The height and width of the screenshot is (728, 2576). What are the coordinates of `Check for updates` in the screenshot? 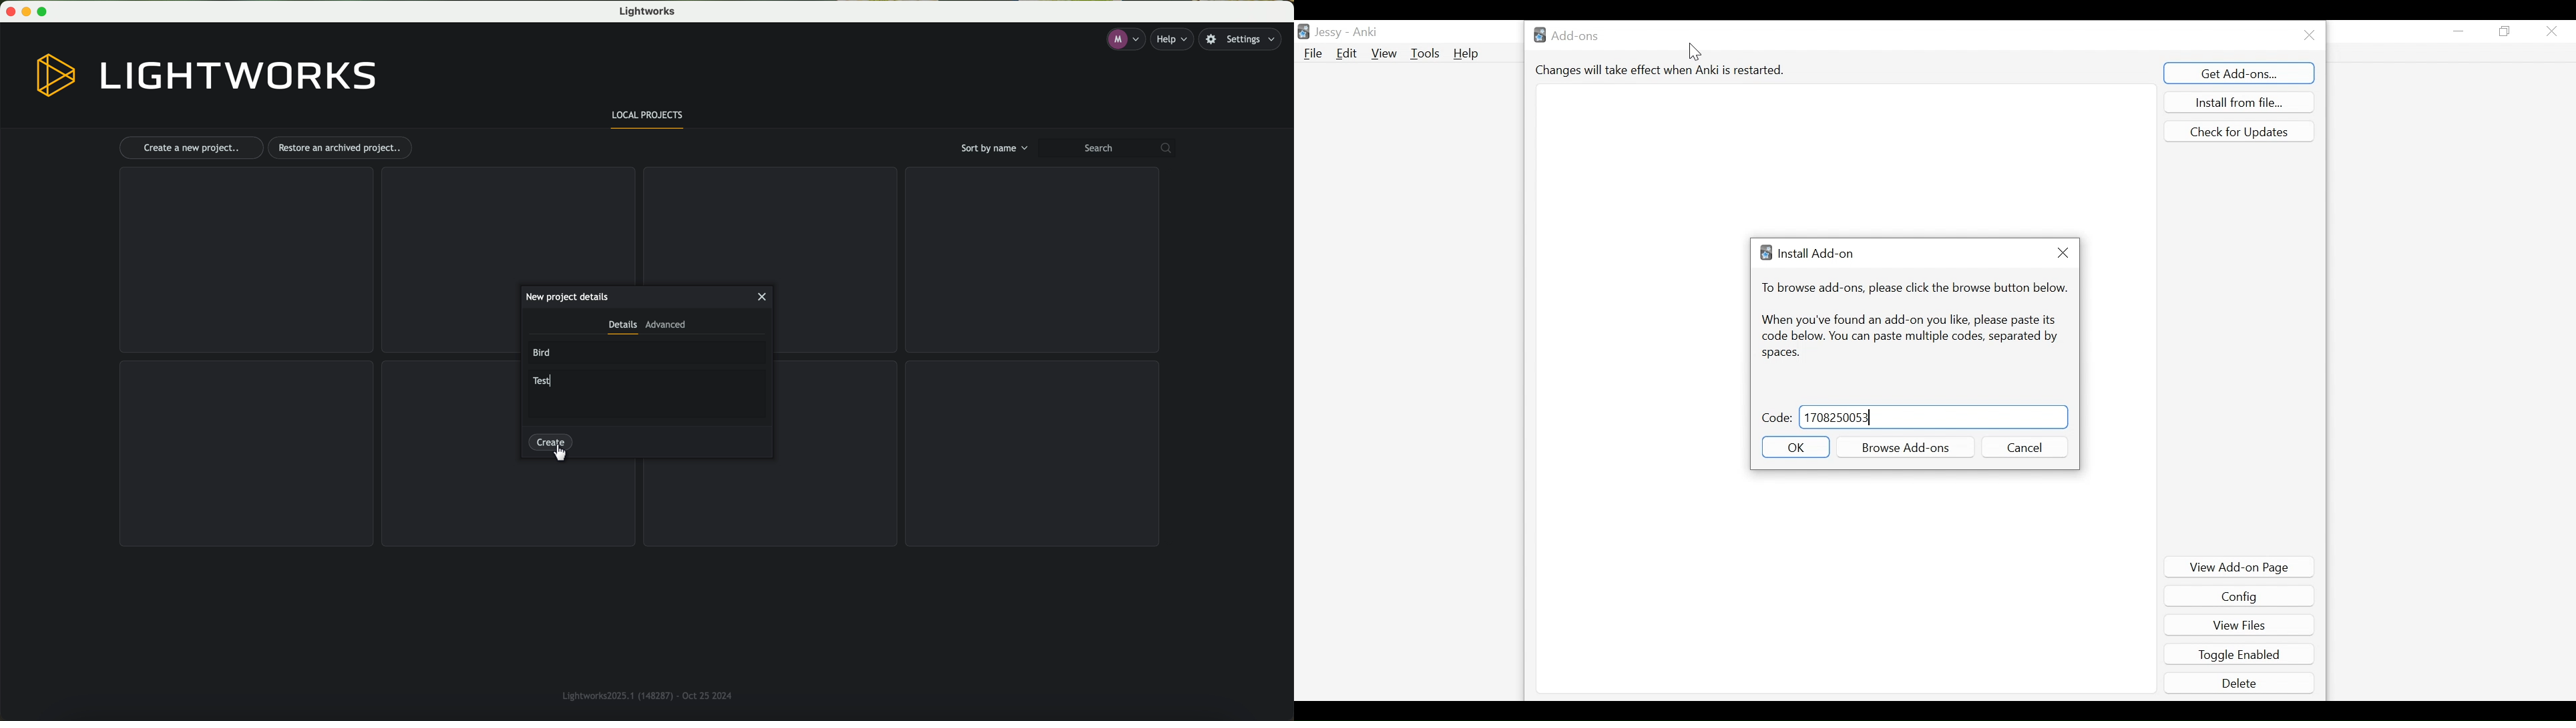 It's located at (2238, 132).